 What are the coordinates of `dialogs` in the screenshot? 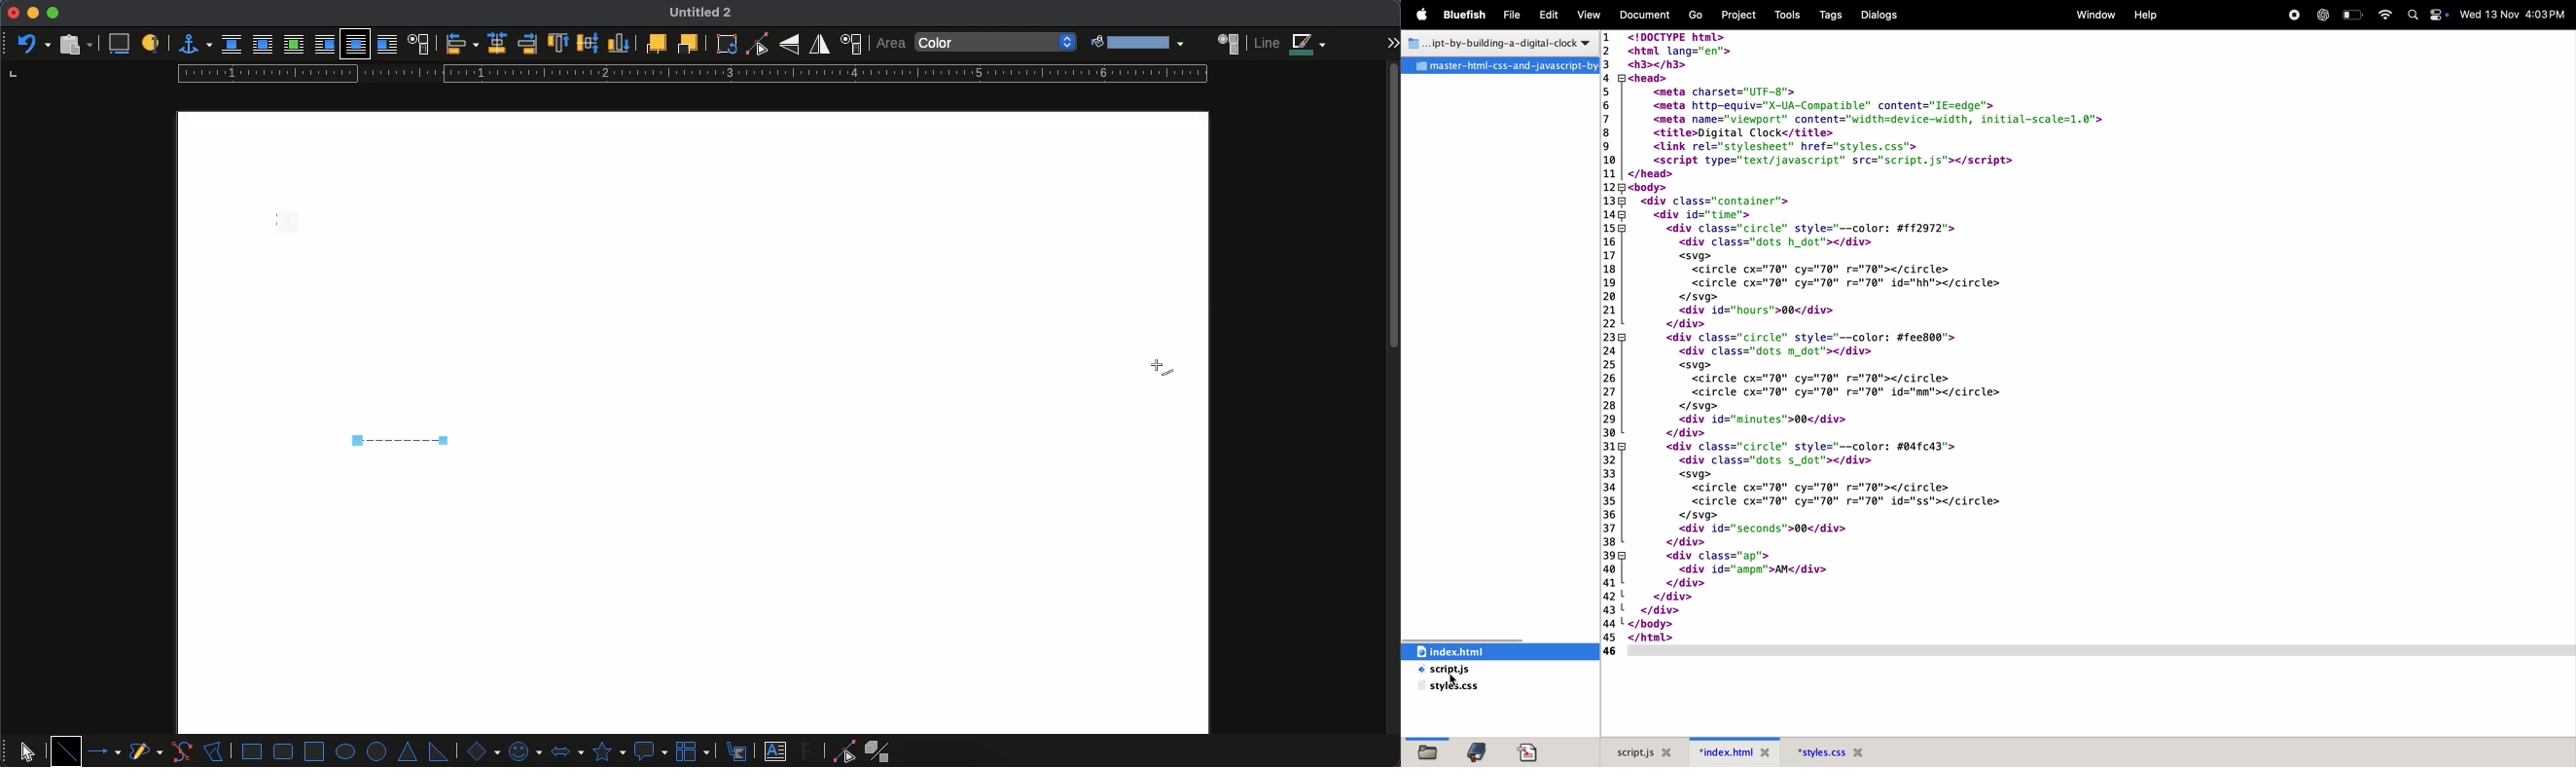 It's located at (1878, 15).